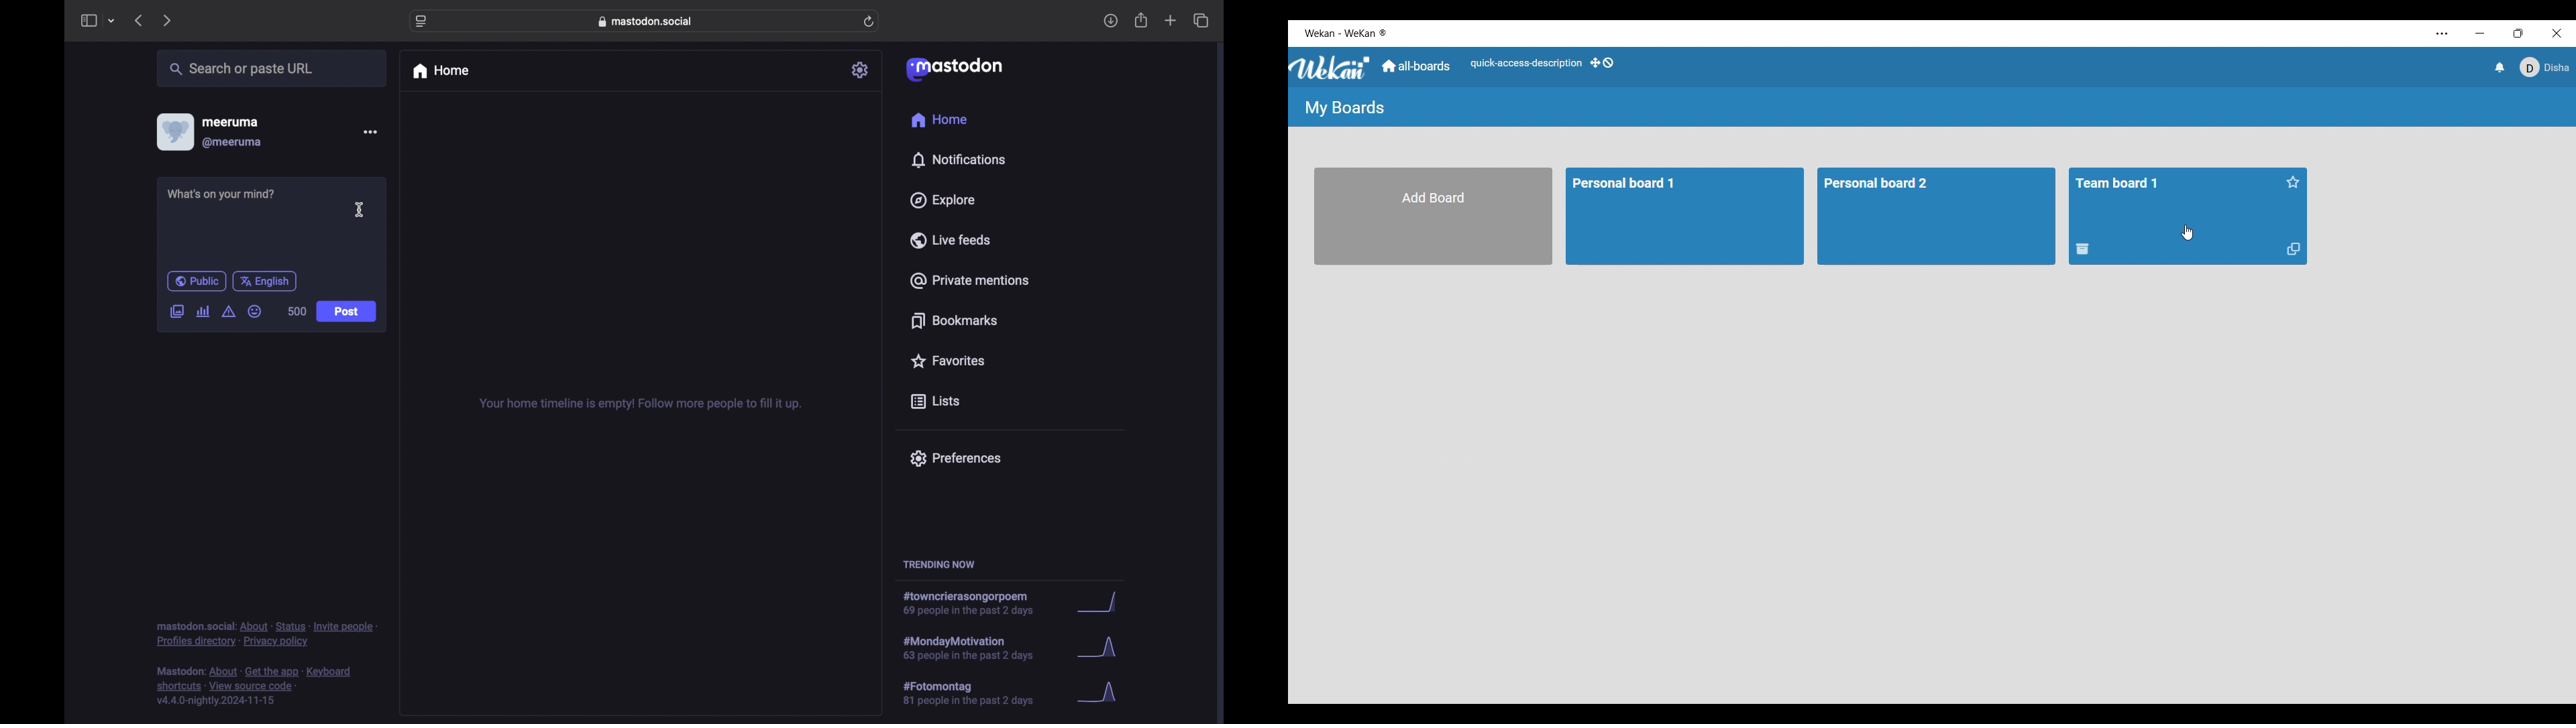  I want to click on Notifications , so click(2500, 67).